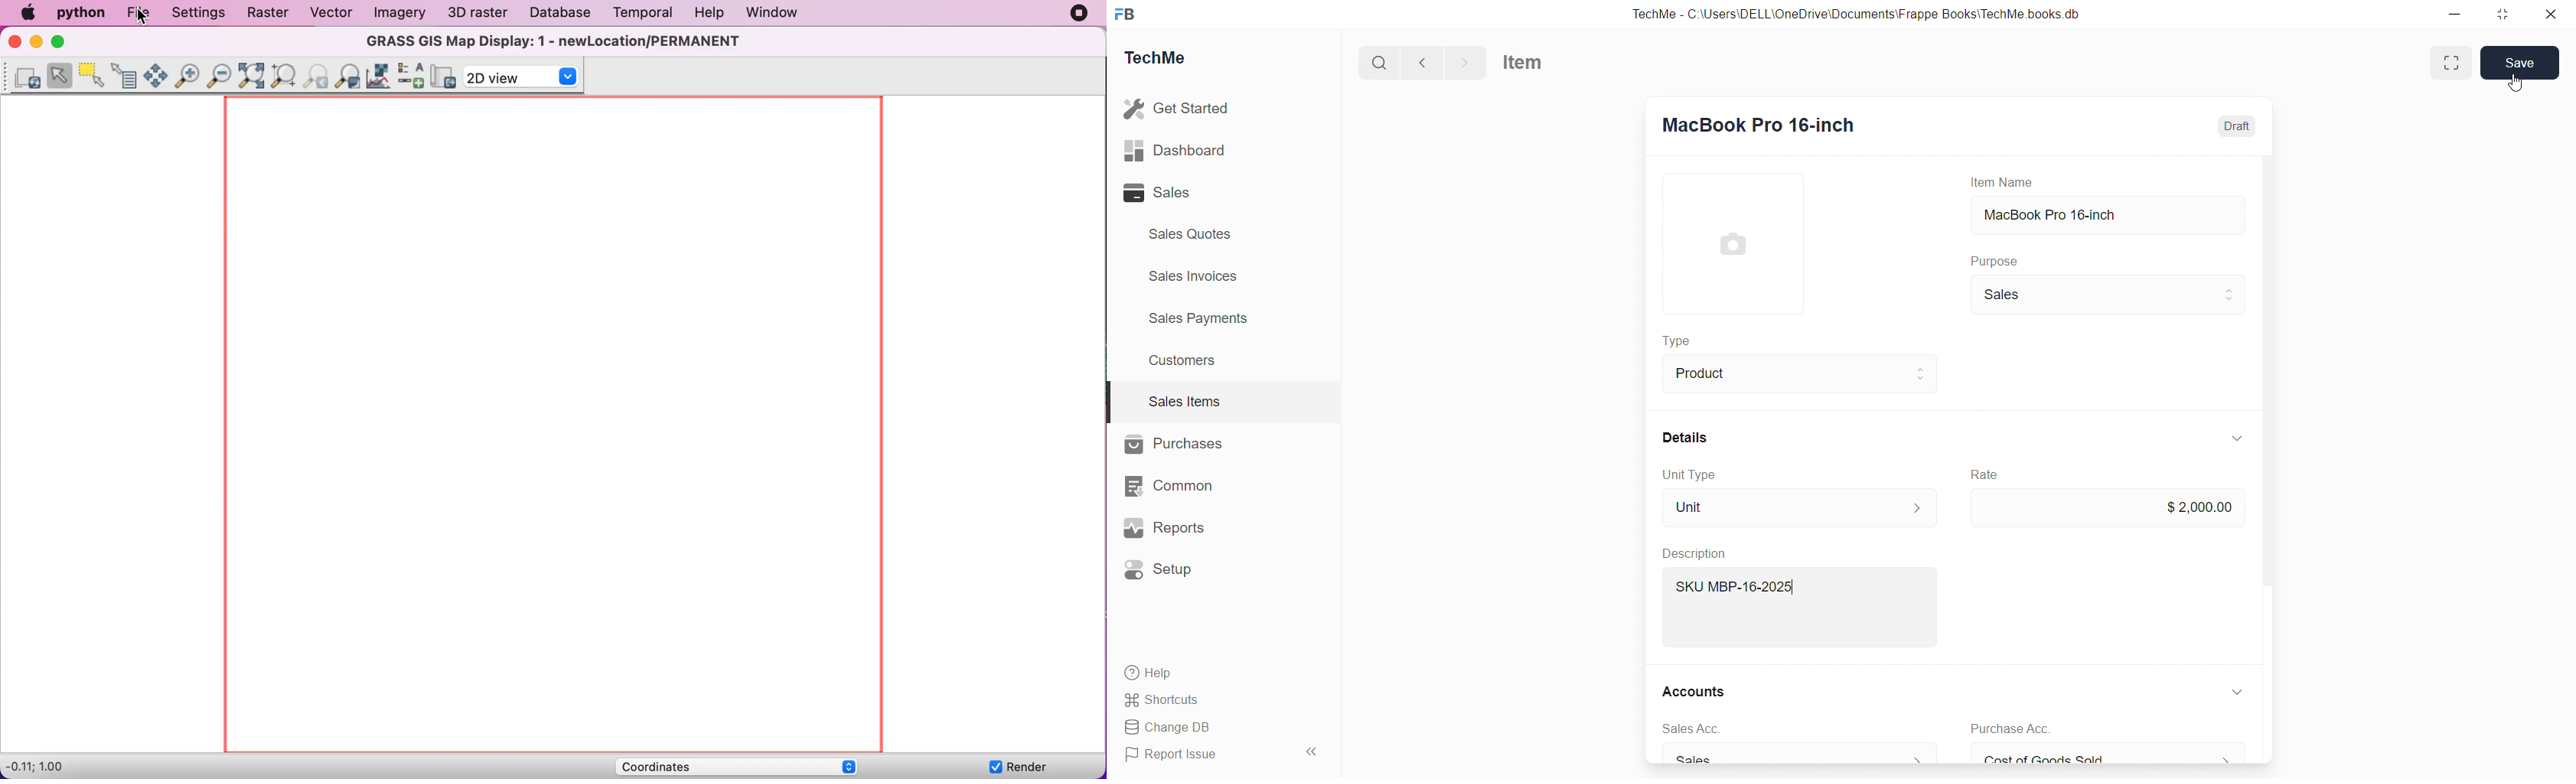  What do you see at coordinates (1735, 586) in the screenshot?
I see `SKU MBP-16-2025|` at bounding box center [1735, 586].